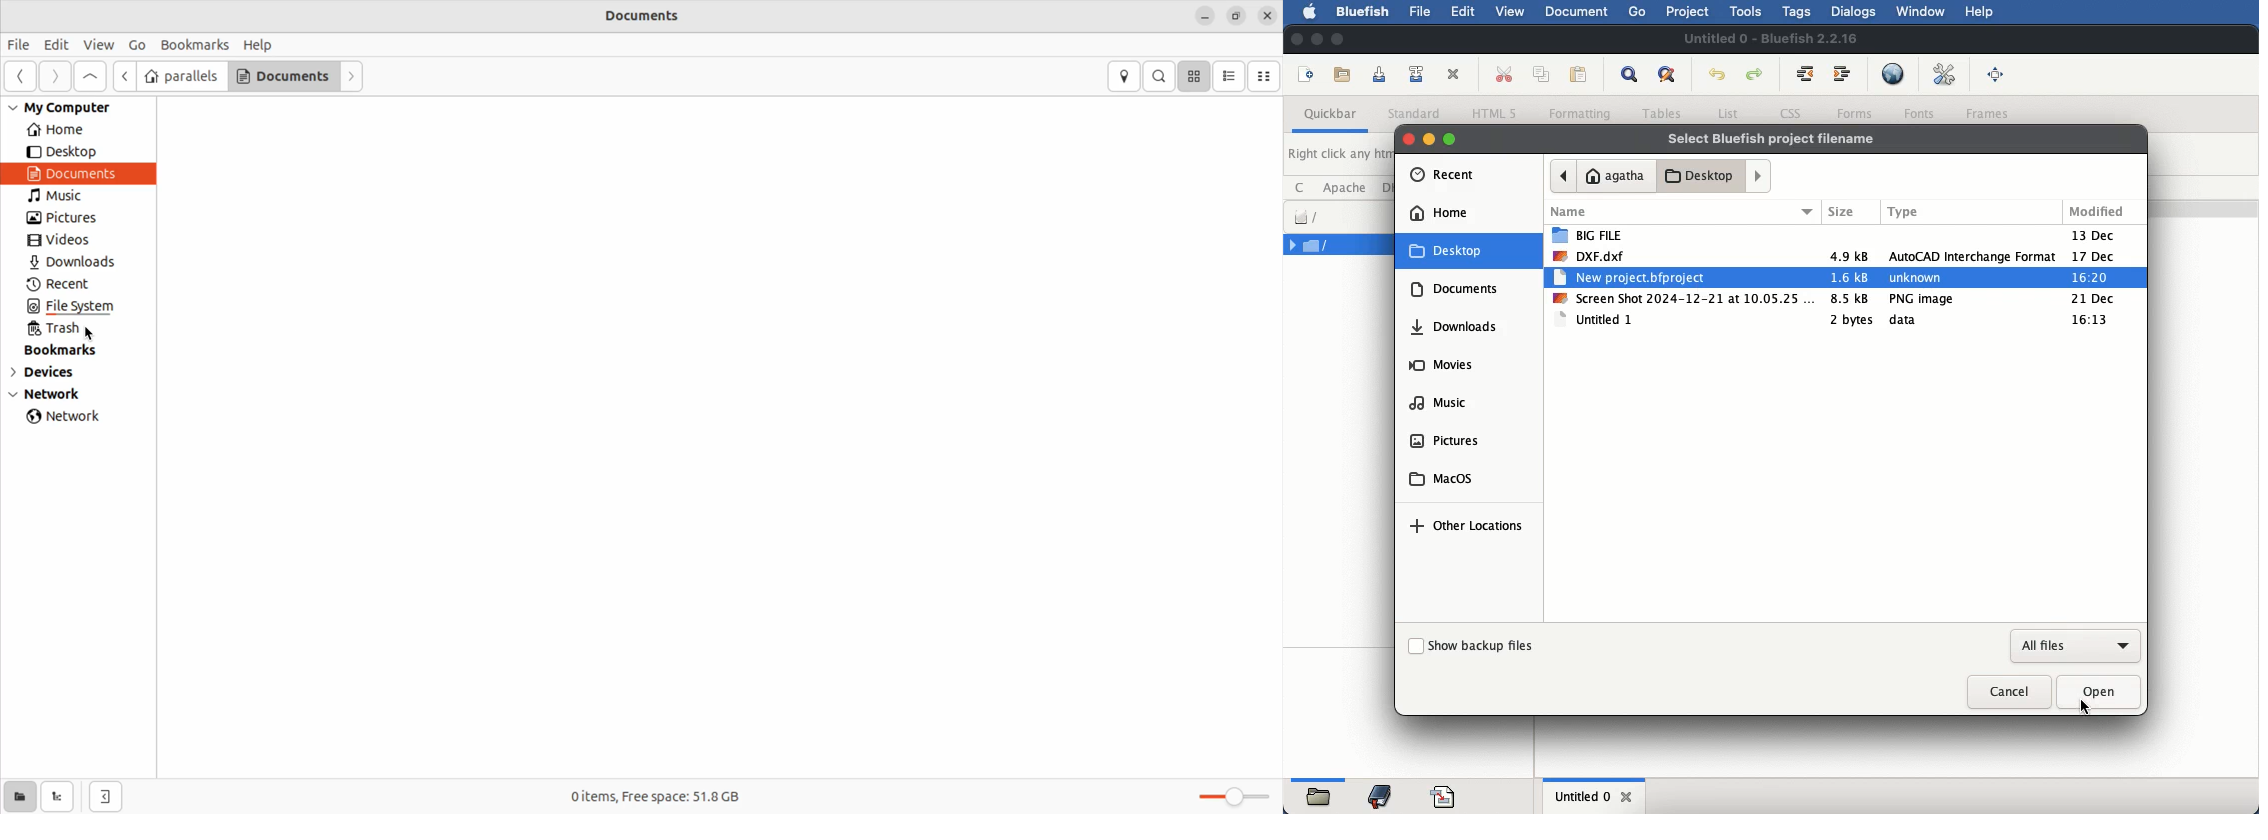  Describe the element at coordinates (1770, 39) in the screenshot. I see `Untitled 0 - Bluefish 2.2.16` at that location.